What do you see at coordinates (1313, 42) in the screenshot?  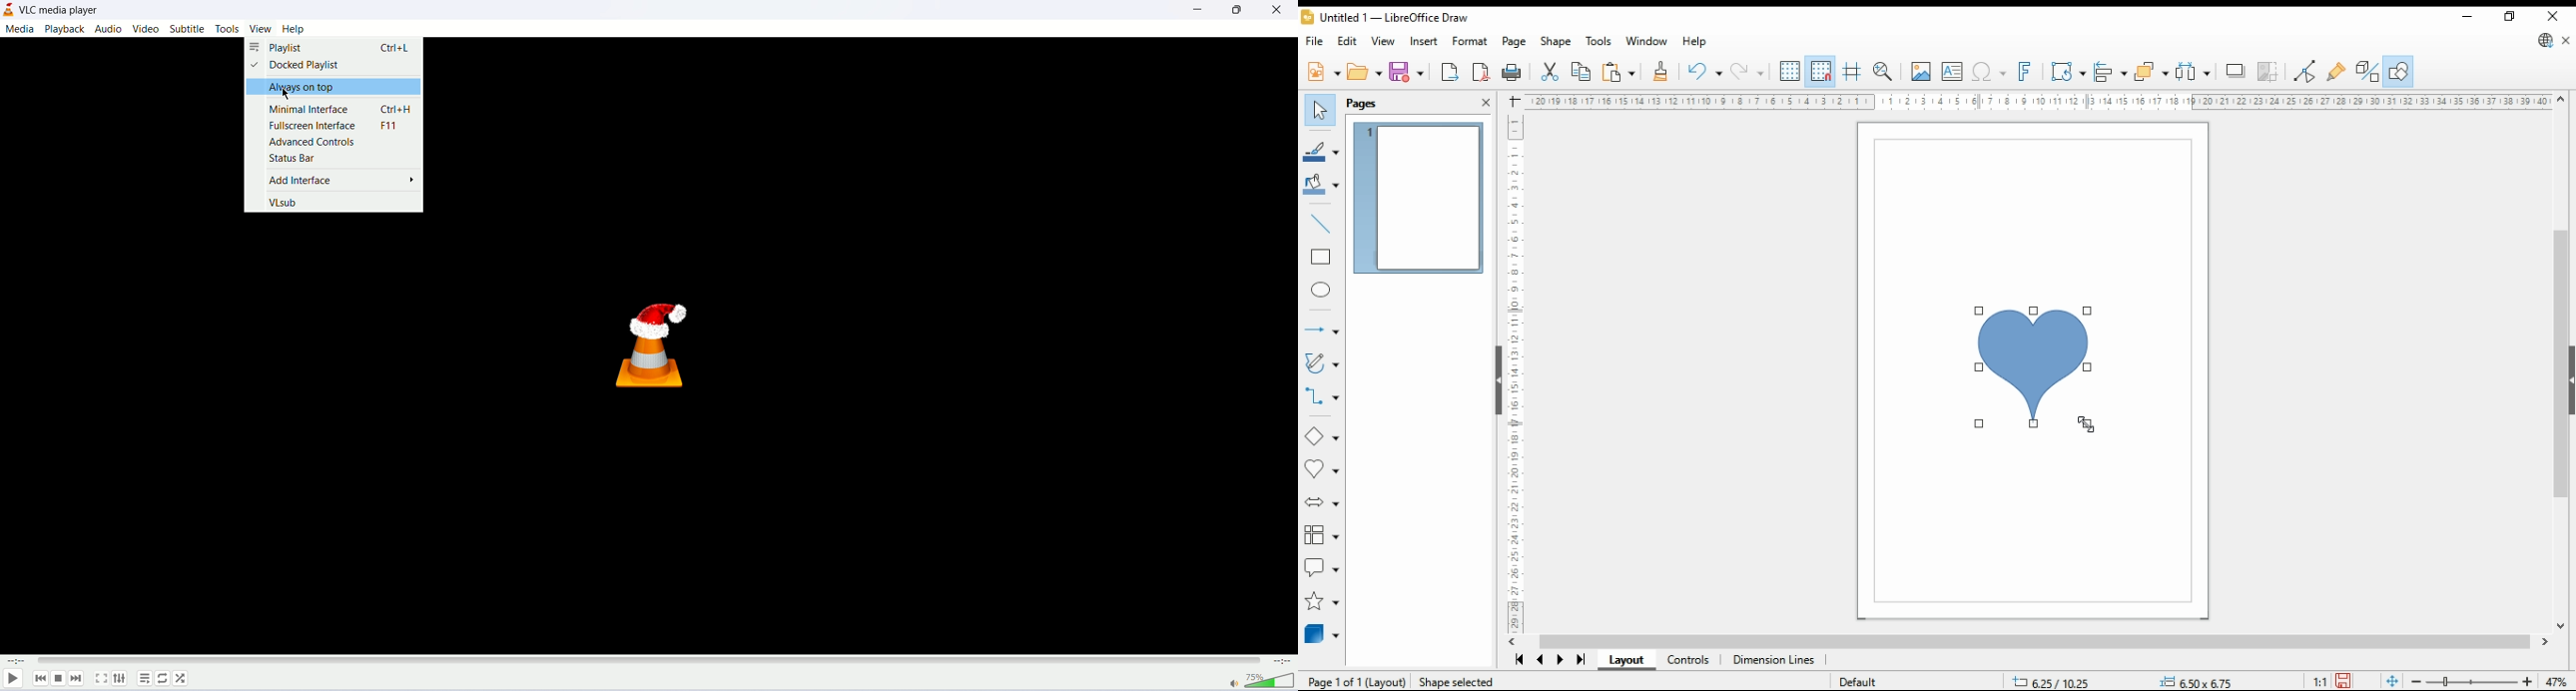 I see `file` at bounding box center [1313, 42].